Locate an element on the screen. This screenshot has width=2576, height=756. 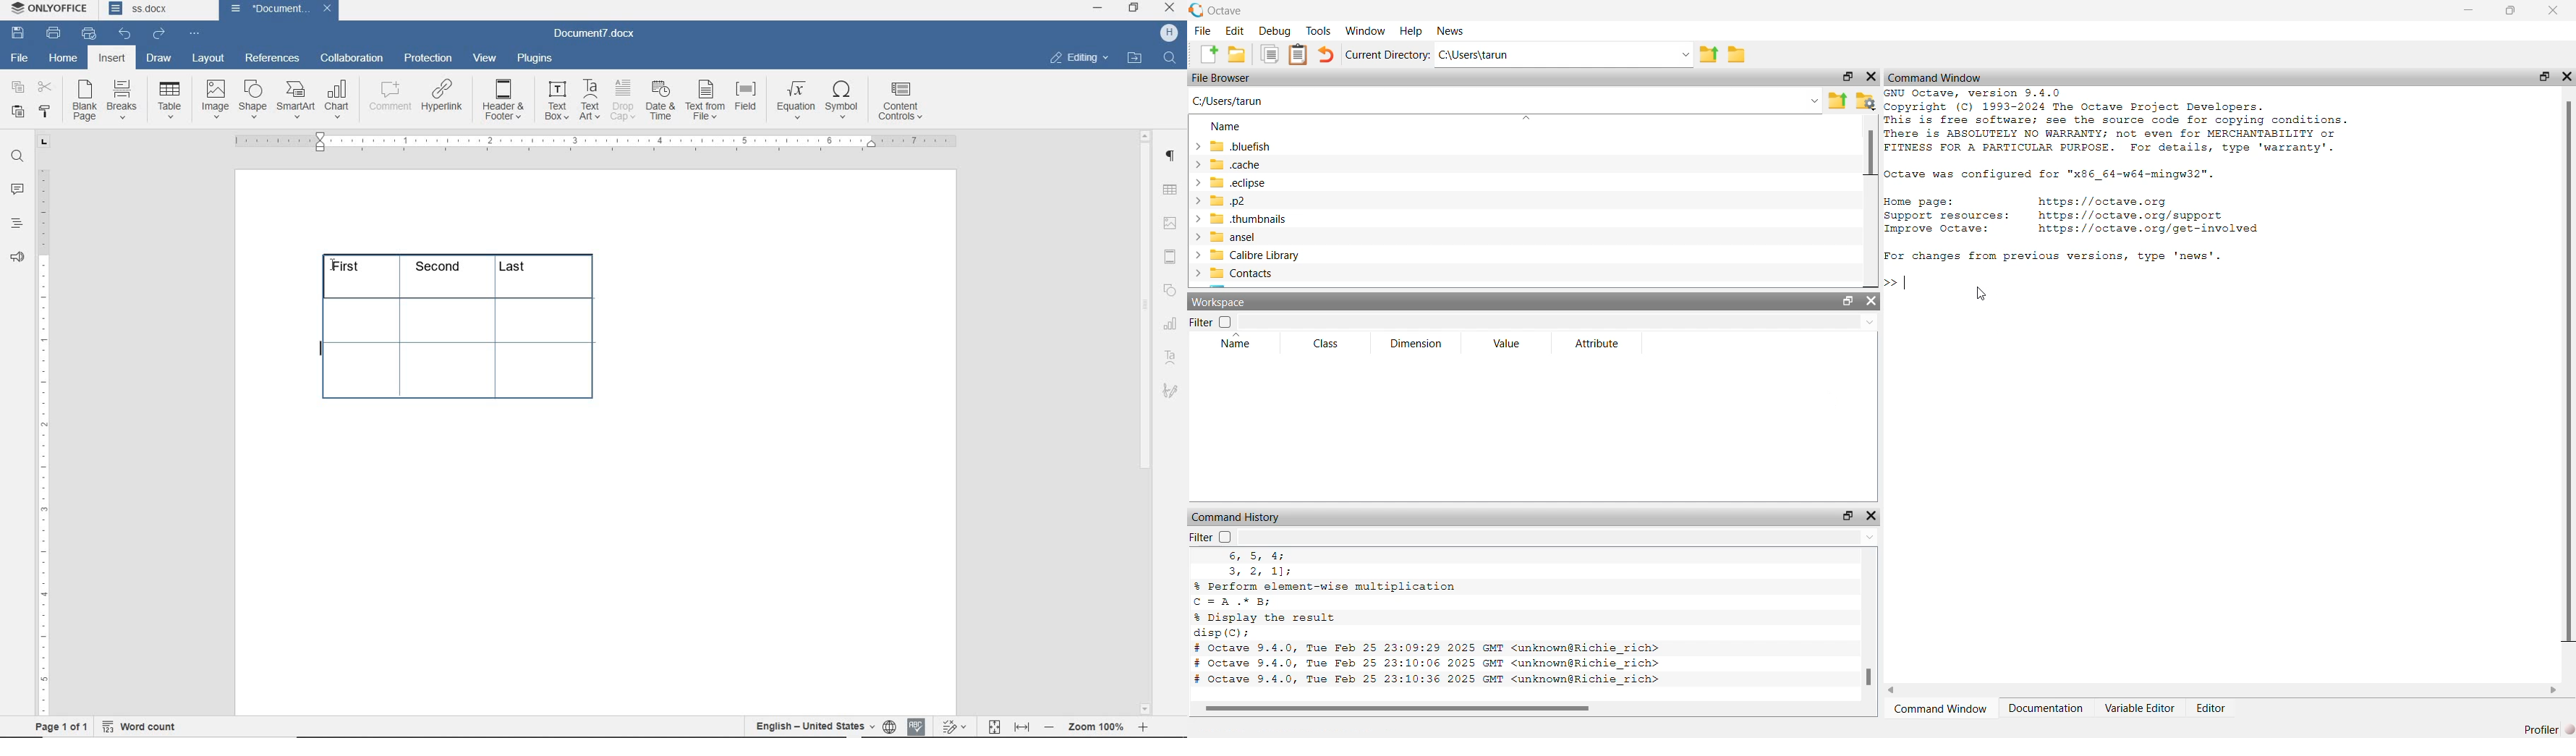
insert is located at coordinates (112, 59).